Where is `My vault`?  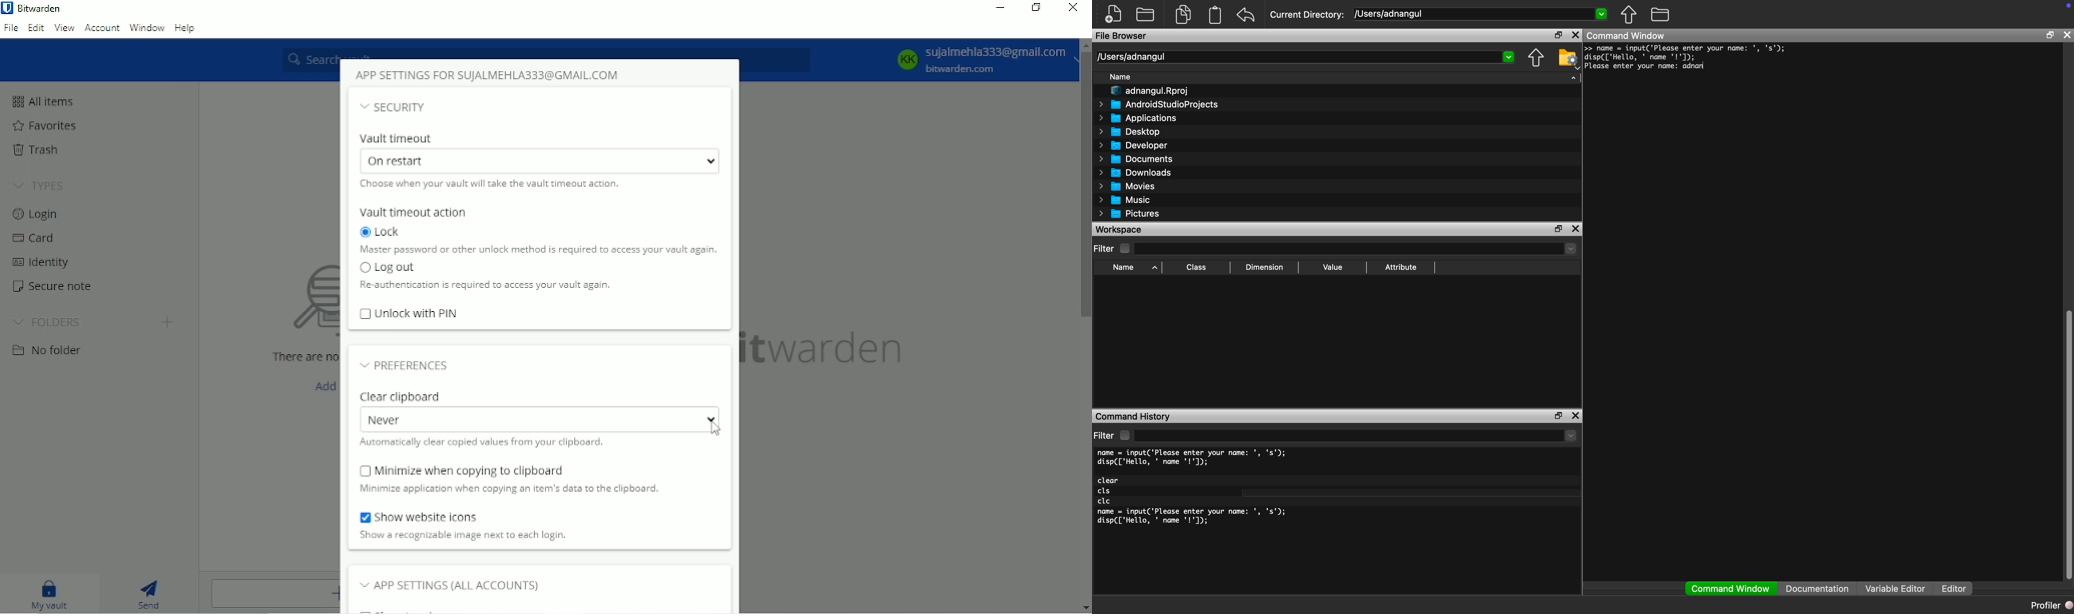
My vault is located at coordinates (50, 594).